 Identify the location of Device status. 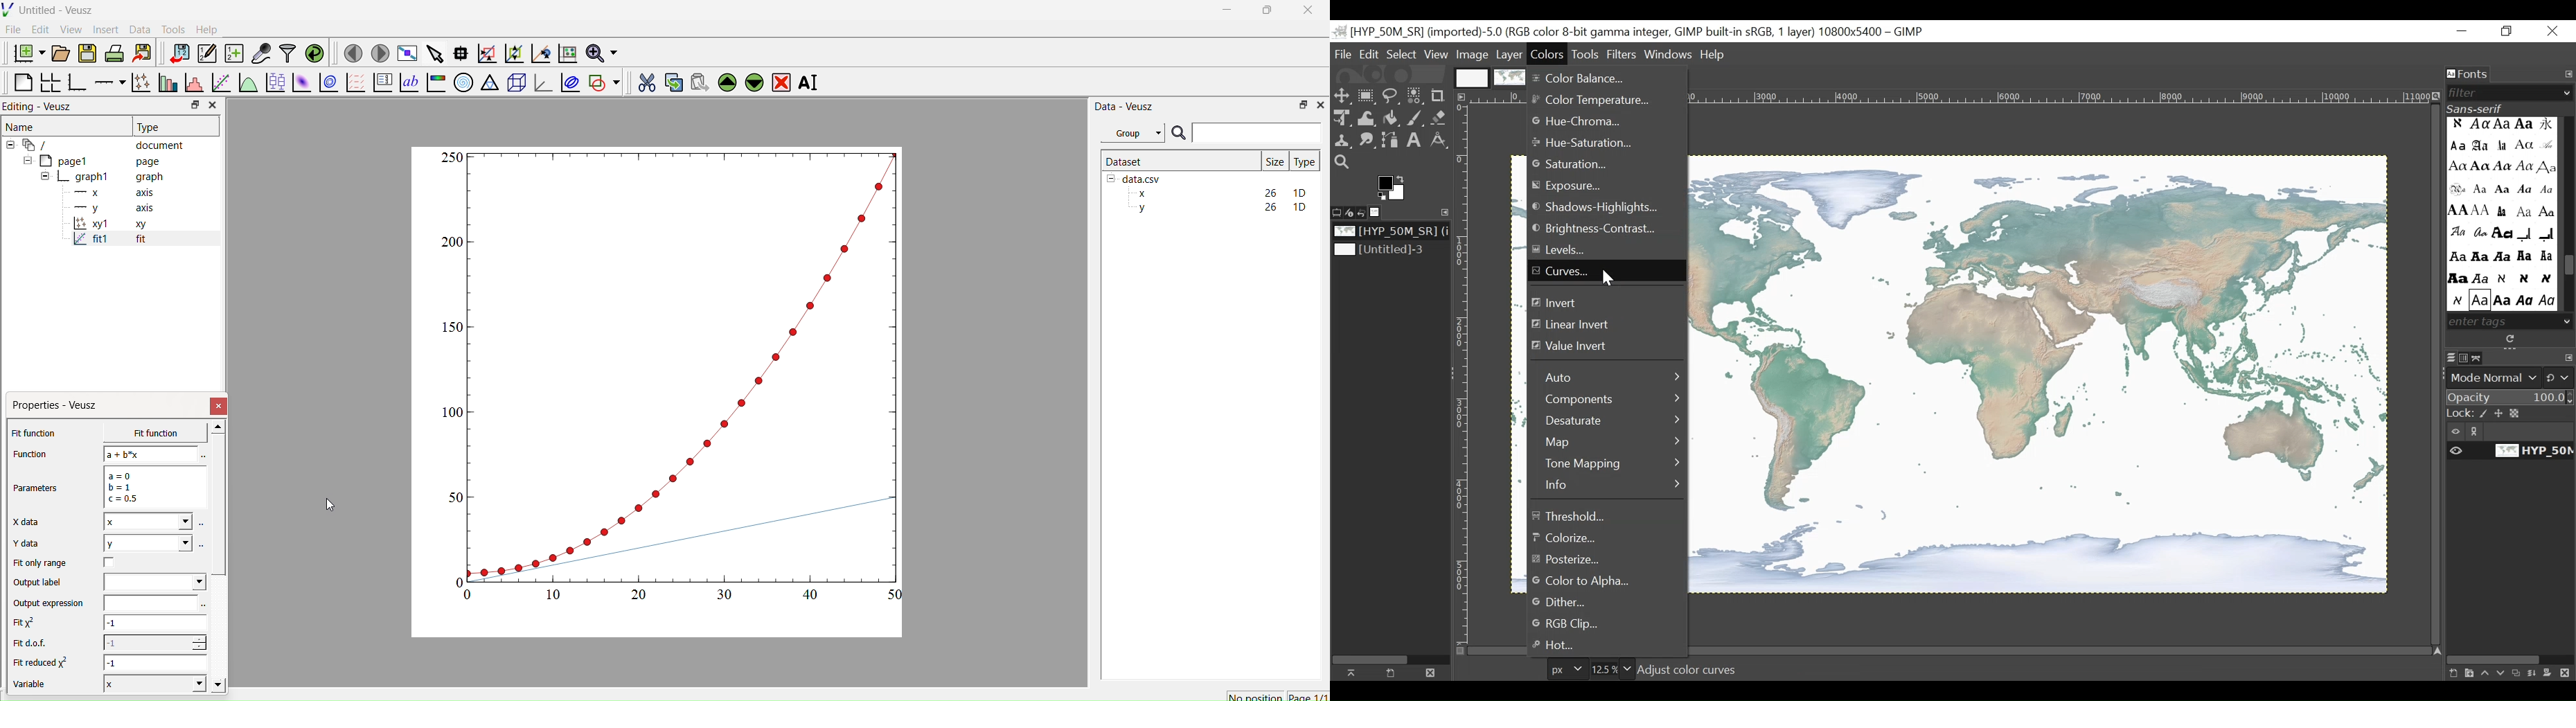
(1351, 212).